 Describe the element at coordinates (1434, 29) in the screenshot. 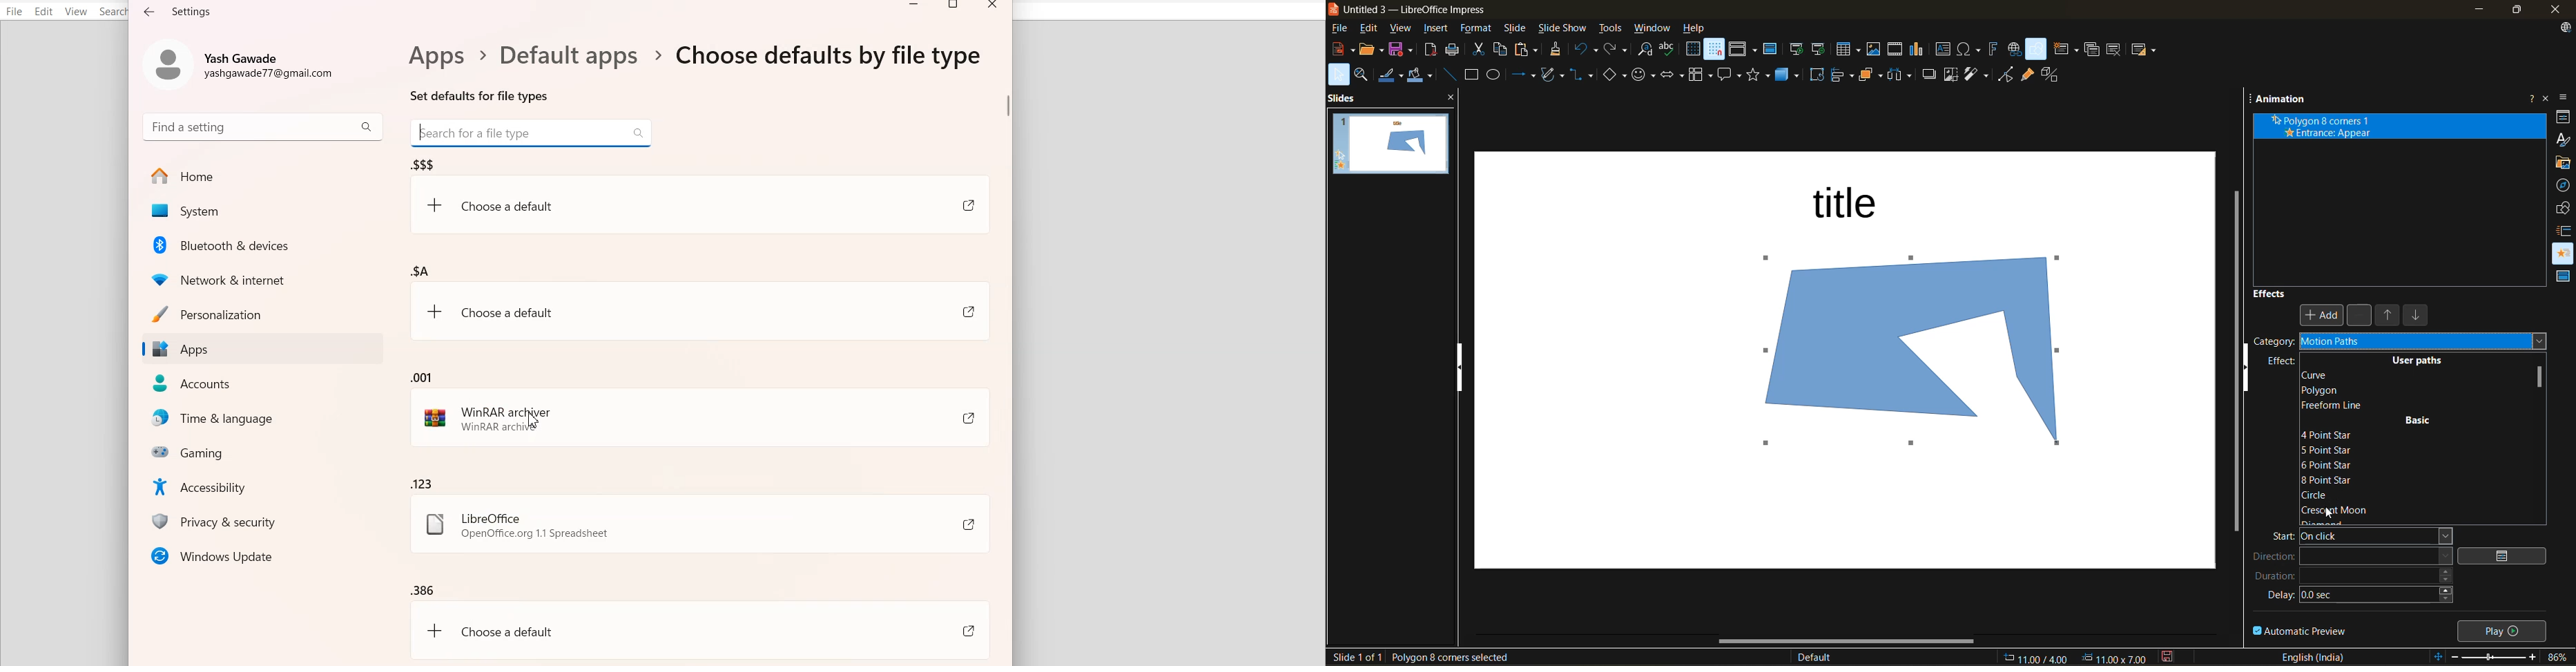

I see `insert` at that location.